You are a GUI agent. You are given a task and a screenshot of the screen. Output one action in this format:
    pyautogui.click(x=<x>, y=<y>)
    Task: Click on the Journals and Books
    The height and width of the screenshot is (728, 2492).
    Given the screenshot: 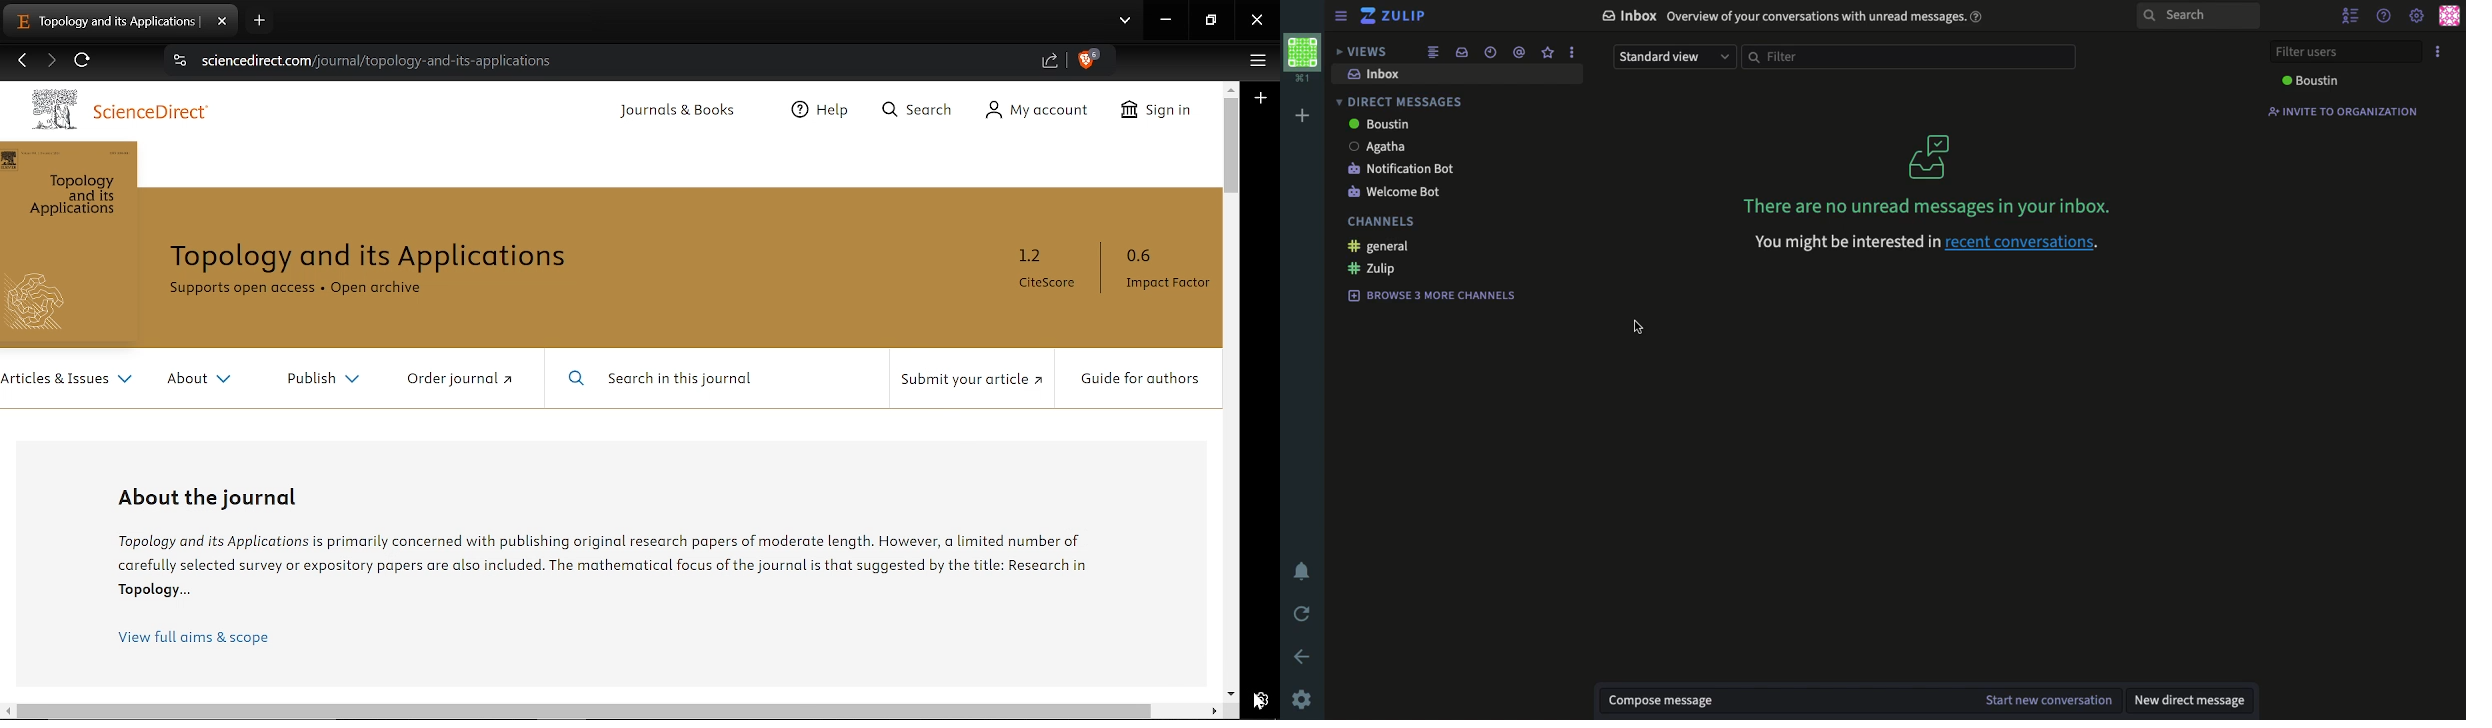 What is the action you would take?
    pyautogui.click(x=670, y=111)
    